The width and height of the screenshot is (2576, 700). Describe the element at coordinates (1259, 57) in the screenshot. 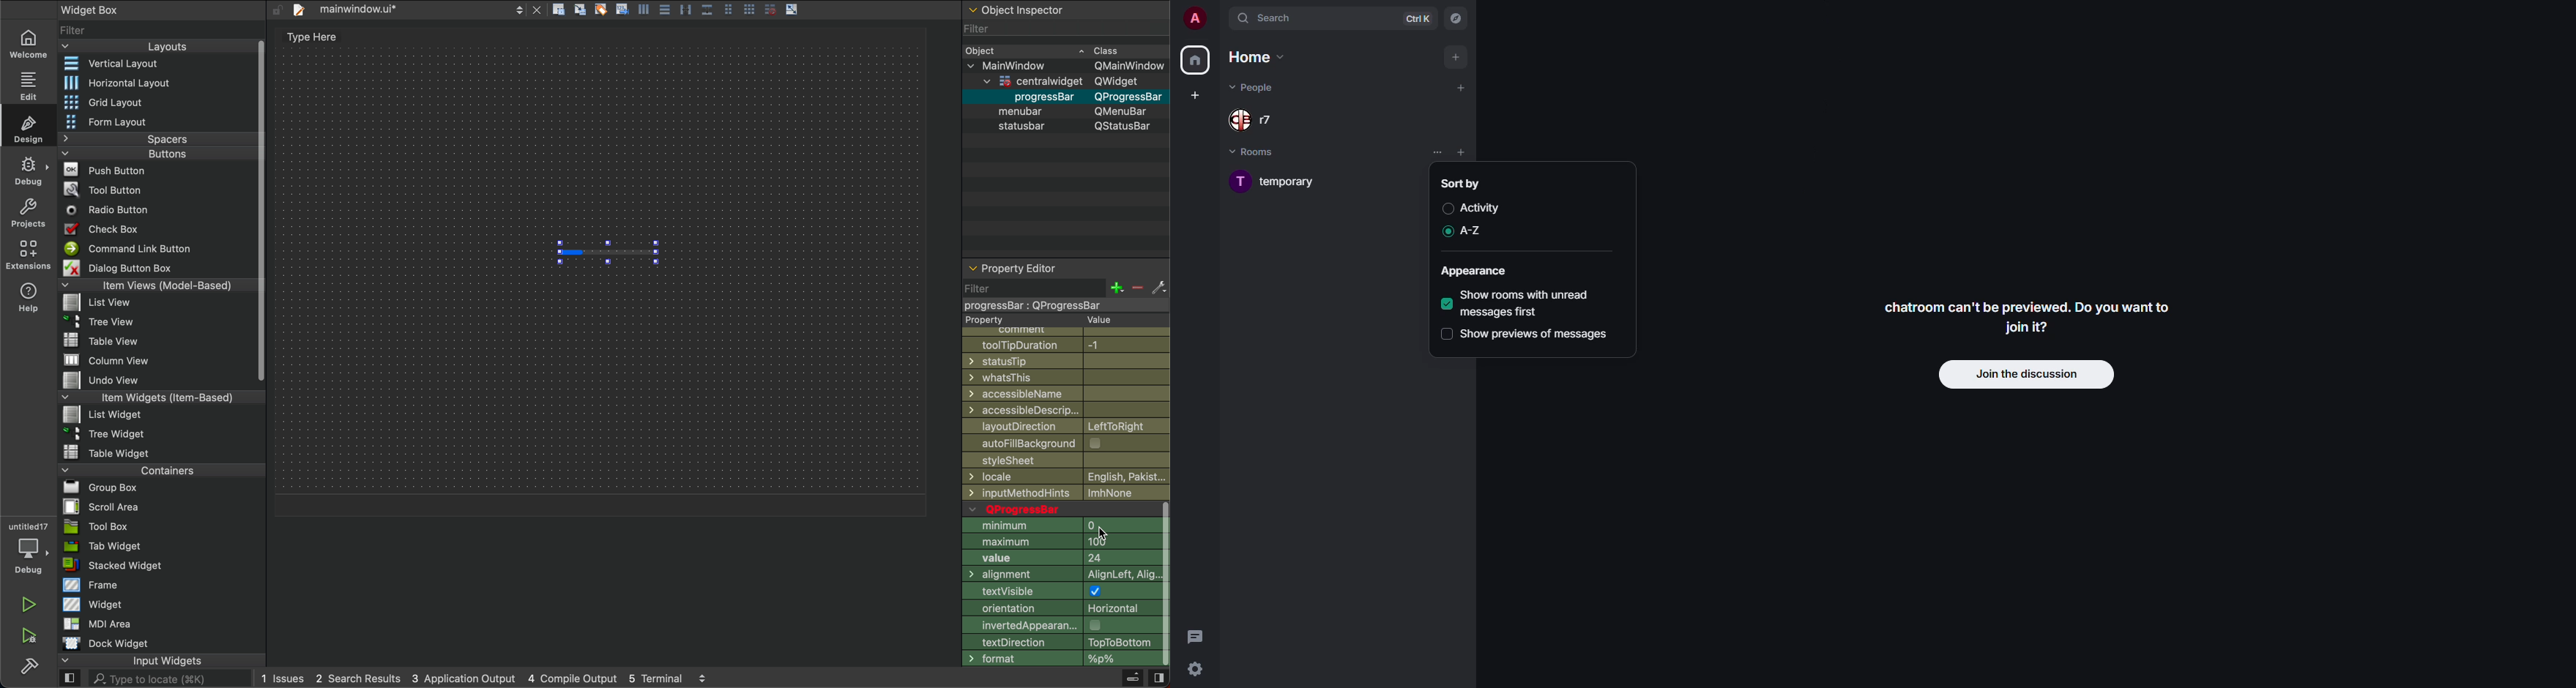

I see `home` at that location.